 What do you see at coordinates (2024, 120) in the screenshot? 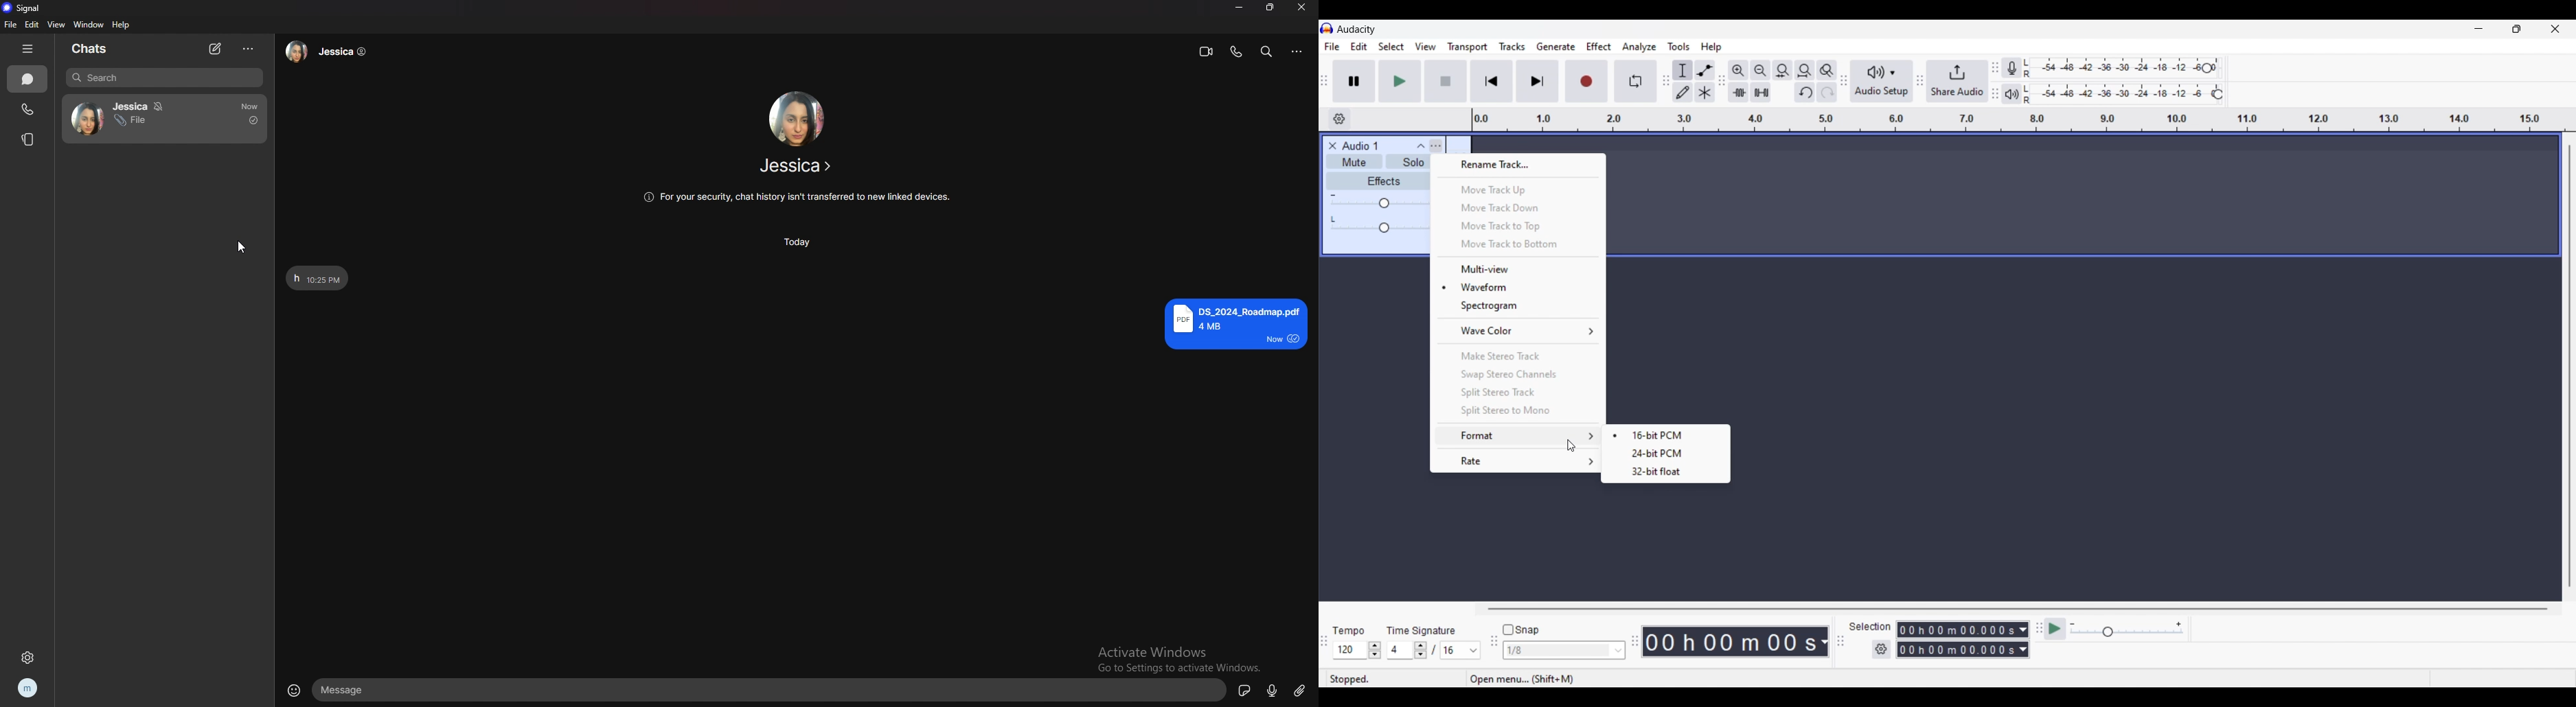
I see `Scale to measure audio length` at bounding box center [2024, 120].